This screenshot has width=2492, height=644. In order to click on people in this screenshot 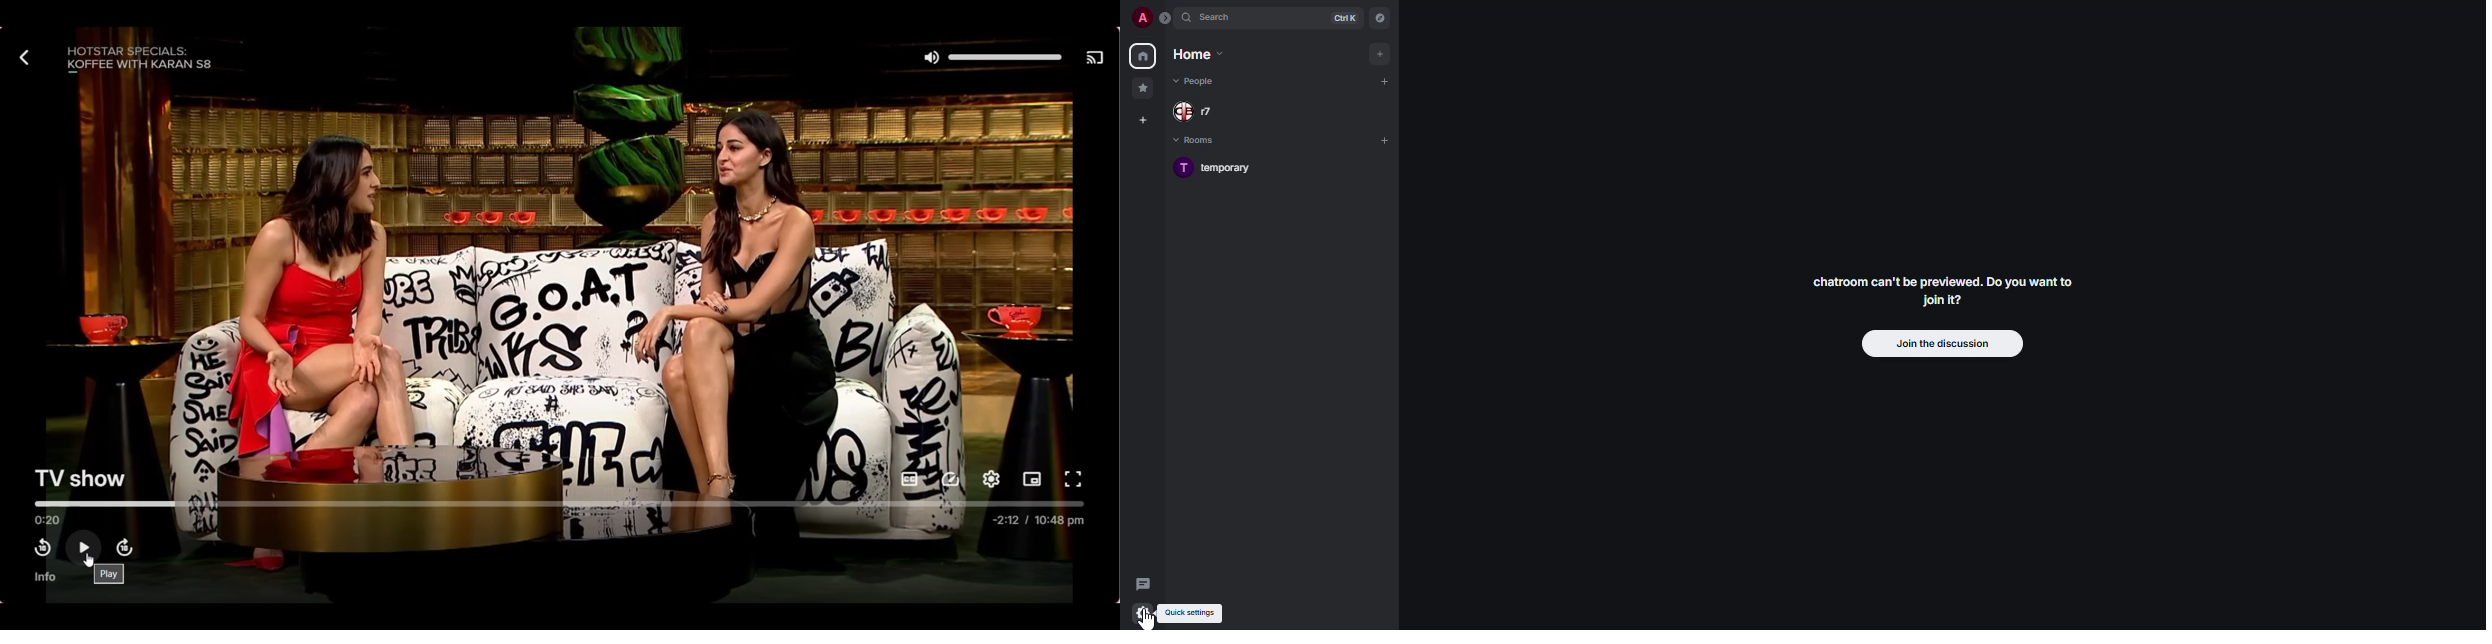, I will do `click(1201, 82)`.